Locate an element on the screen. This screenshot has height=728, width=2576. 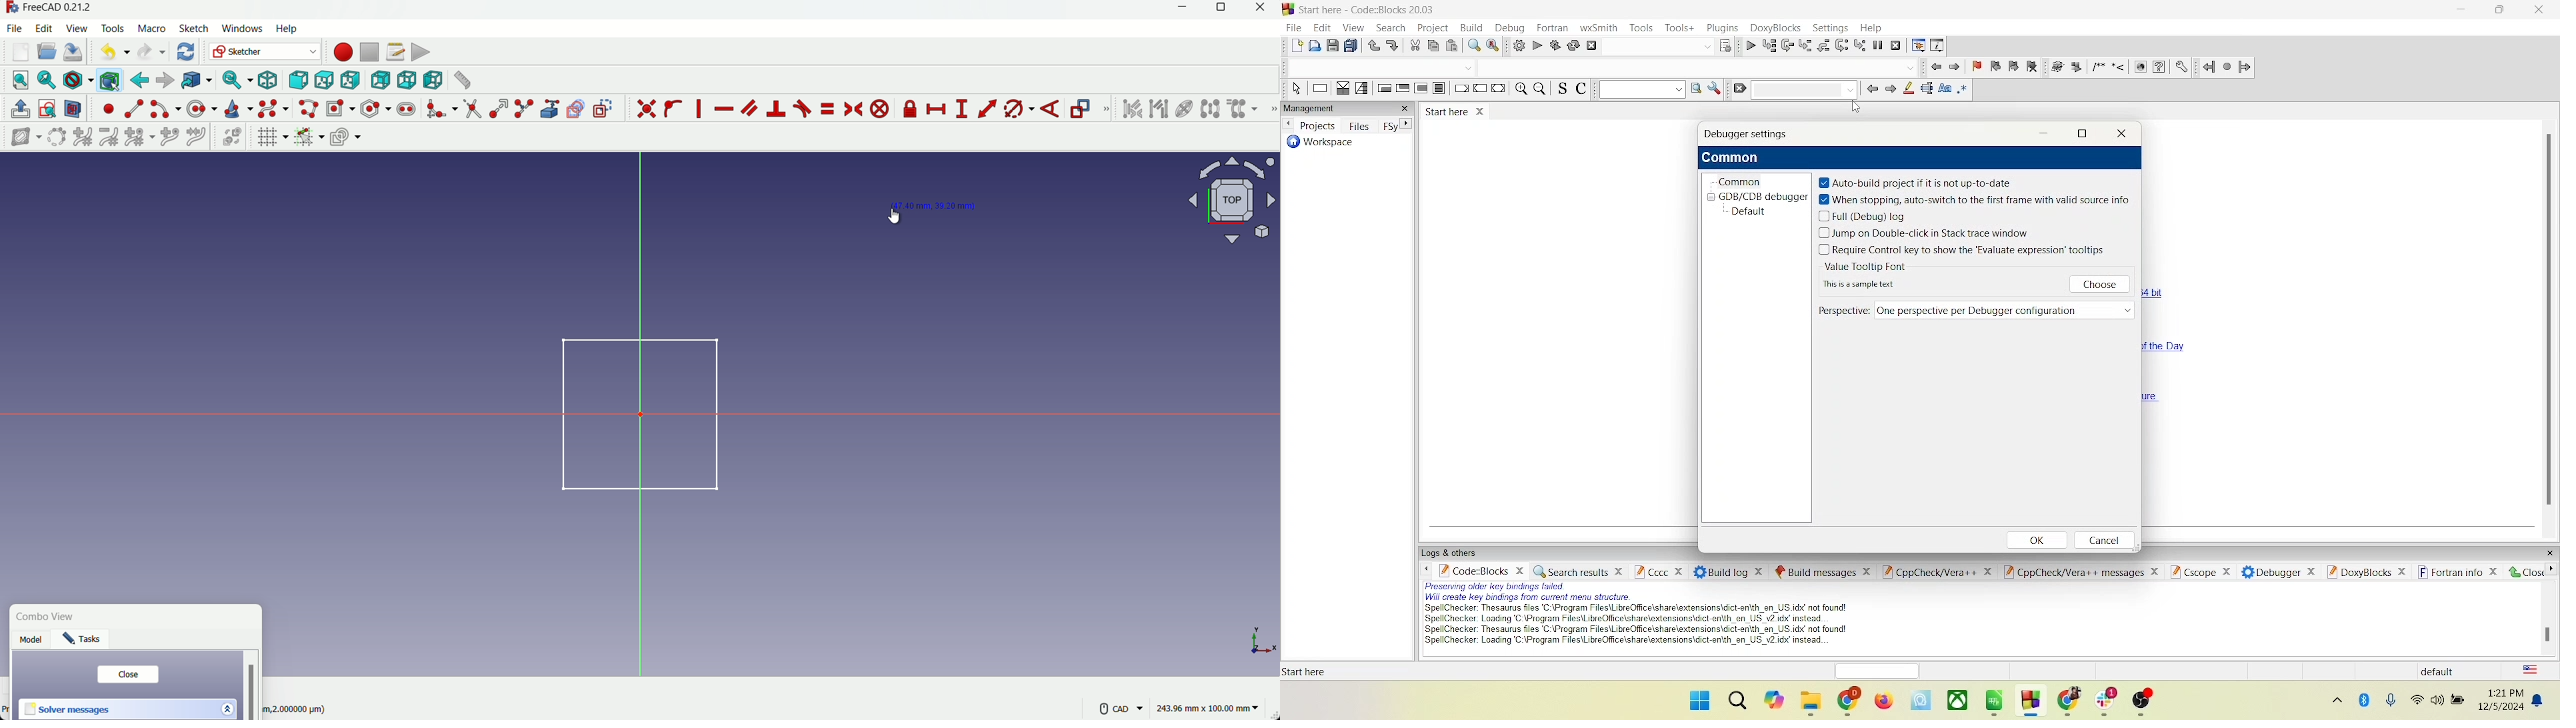
constraint vertical is located at coordinates (701, 109).